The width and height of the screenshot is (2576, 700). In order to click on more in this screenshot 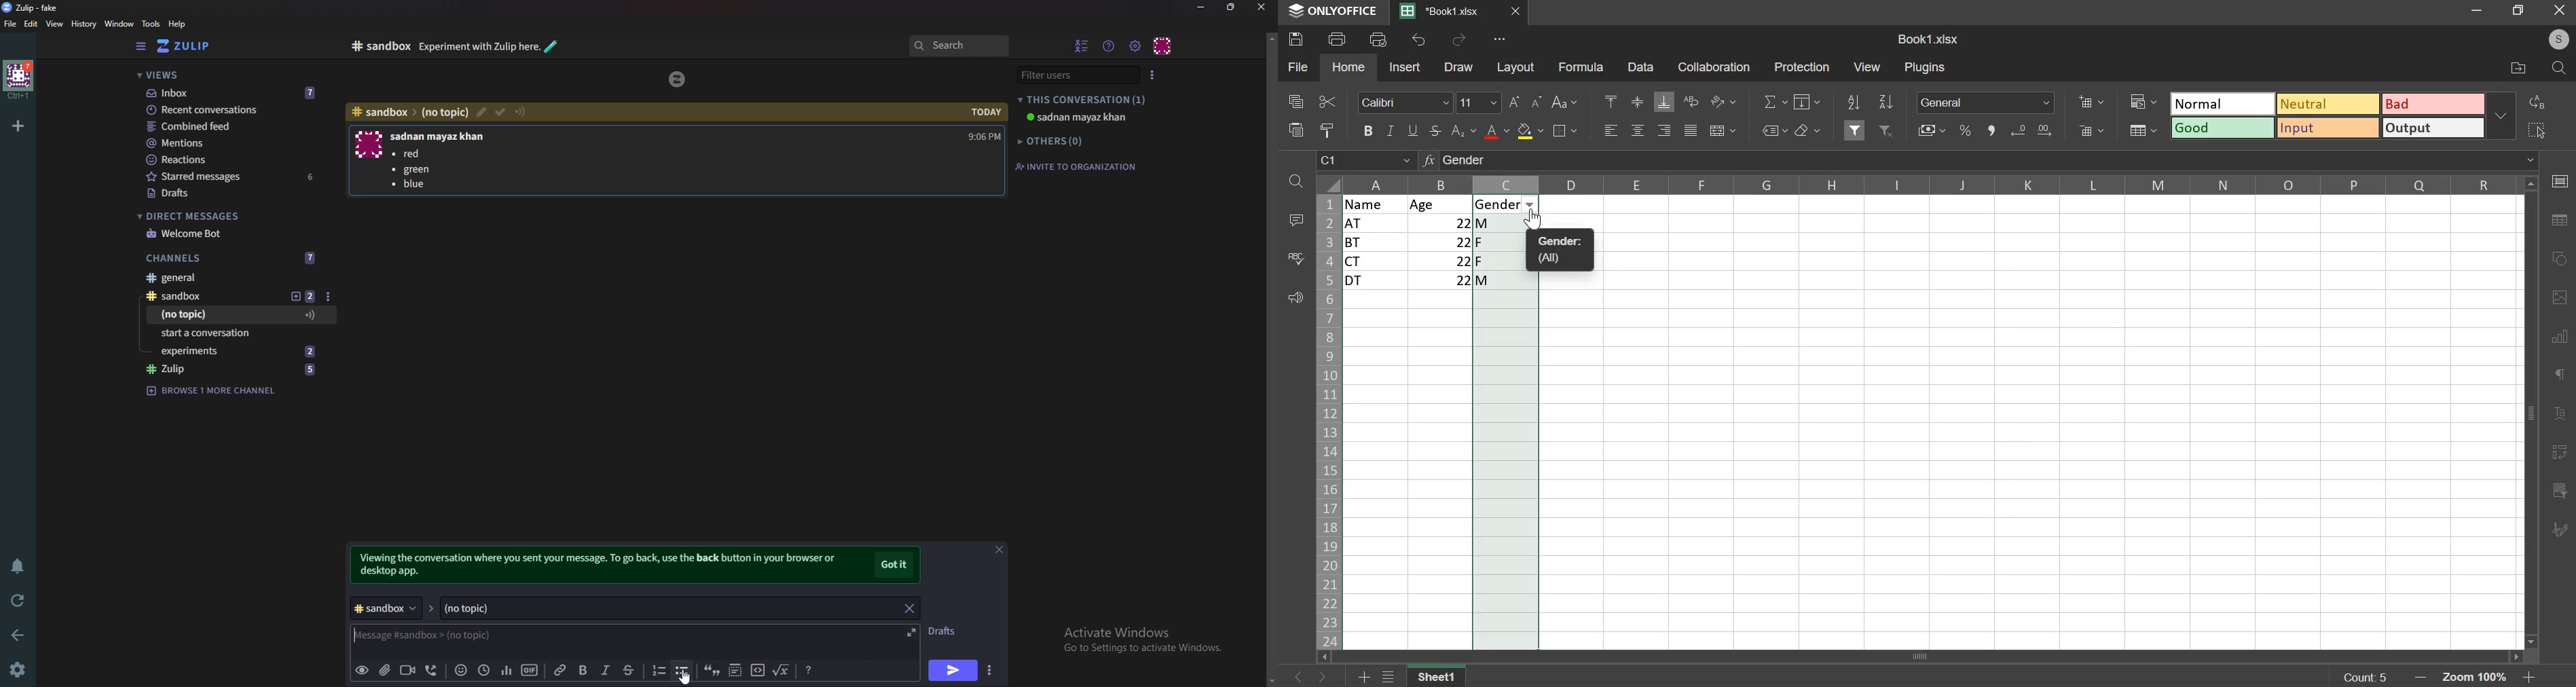, I will do `click(1496, 41)`.